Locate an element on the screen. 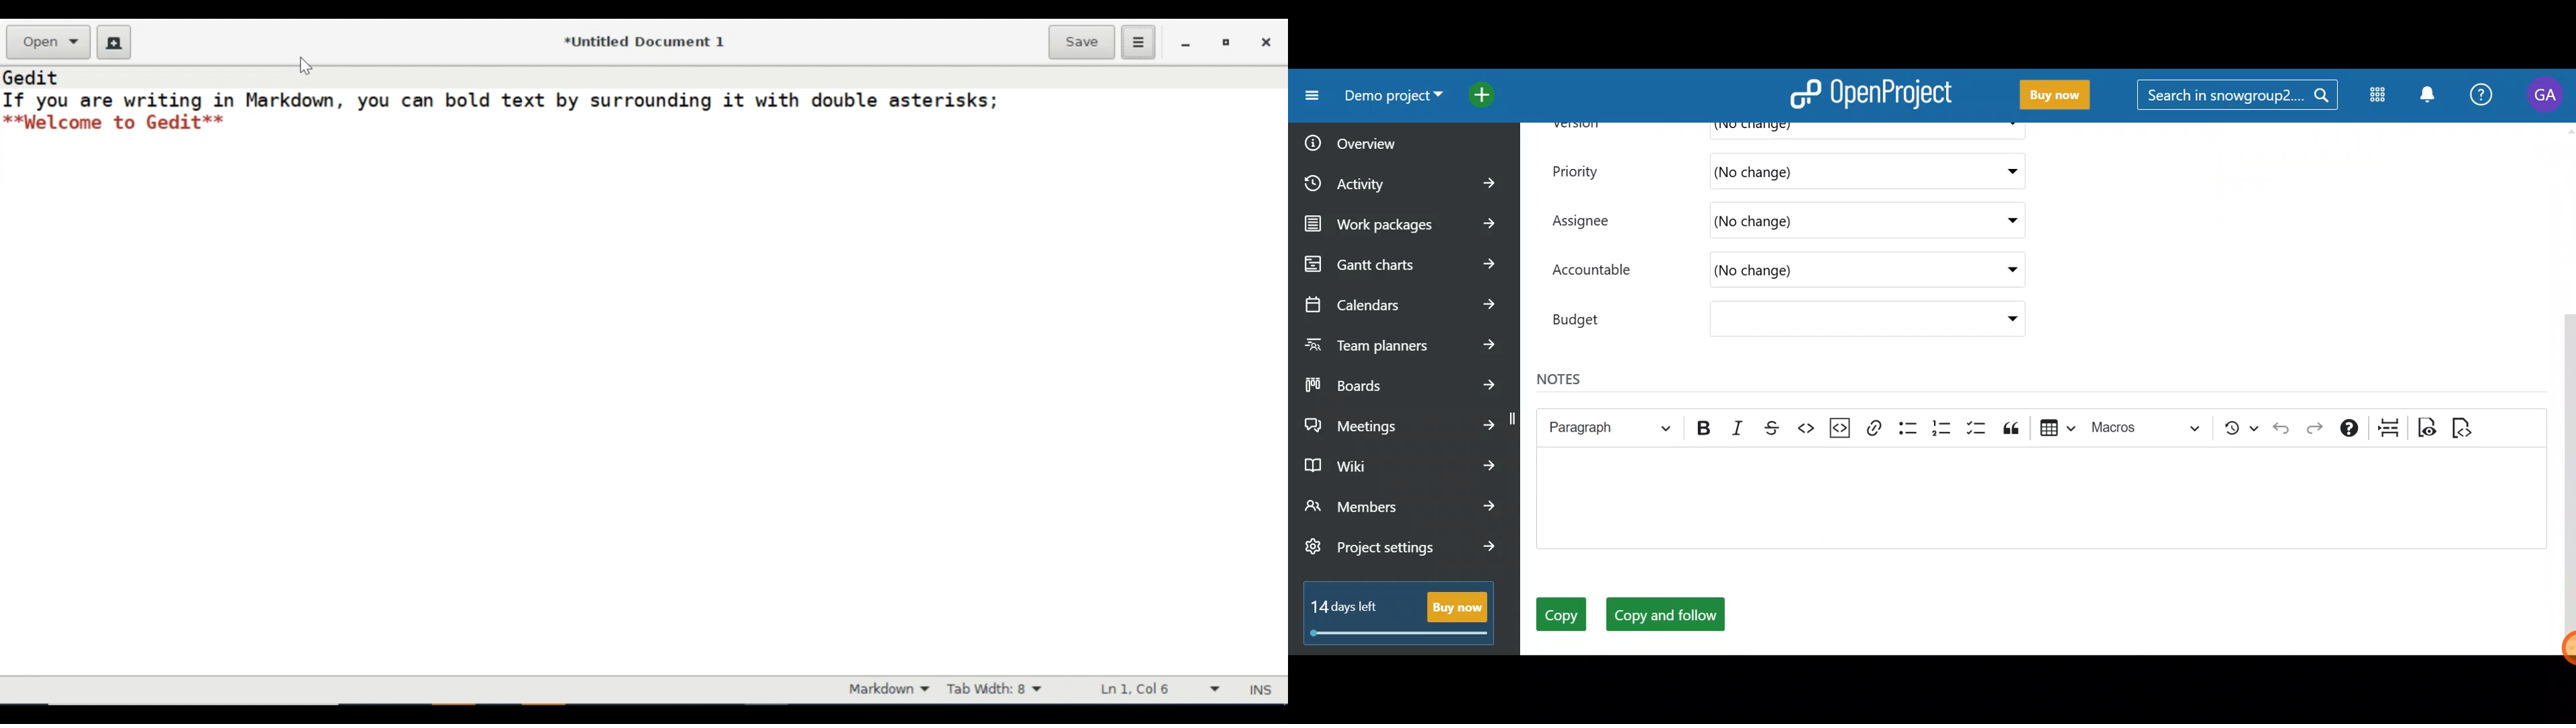 The width and height of the screenshot is (2576, 728). Team planners is located at coordinates (1397, 341).